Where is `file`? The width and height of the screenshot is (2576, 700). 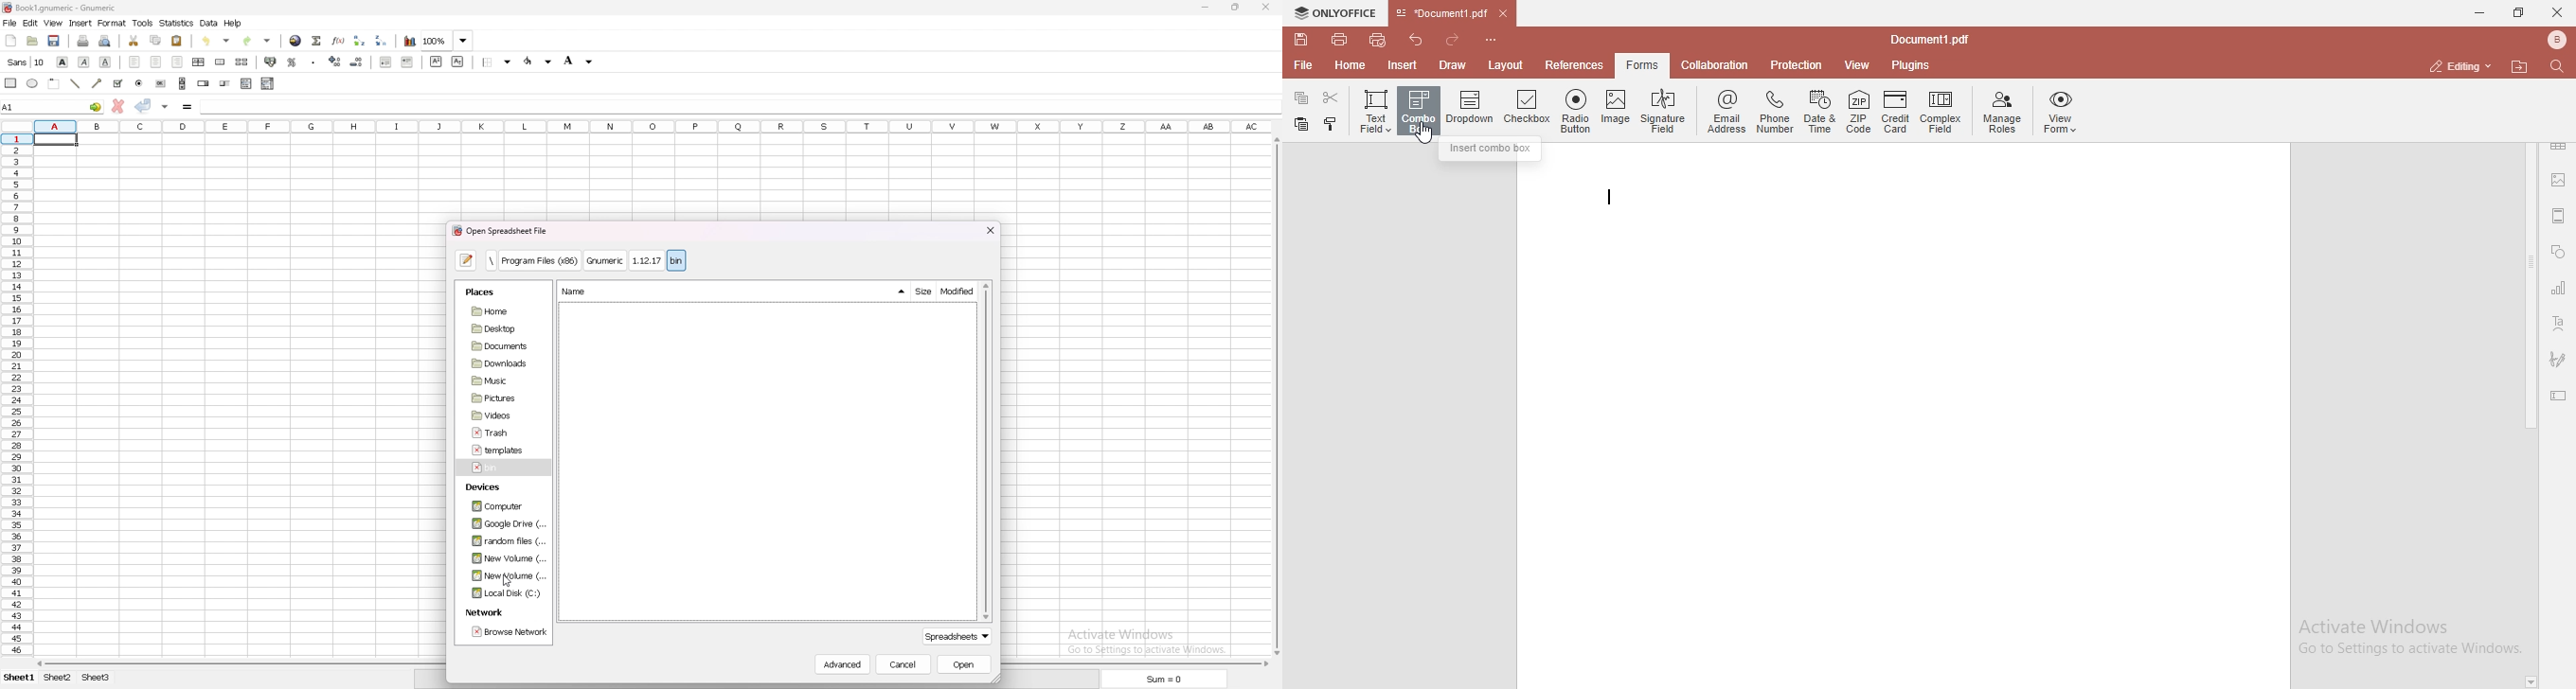
file is located at coordinates (9, 23).